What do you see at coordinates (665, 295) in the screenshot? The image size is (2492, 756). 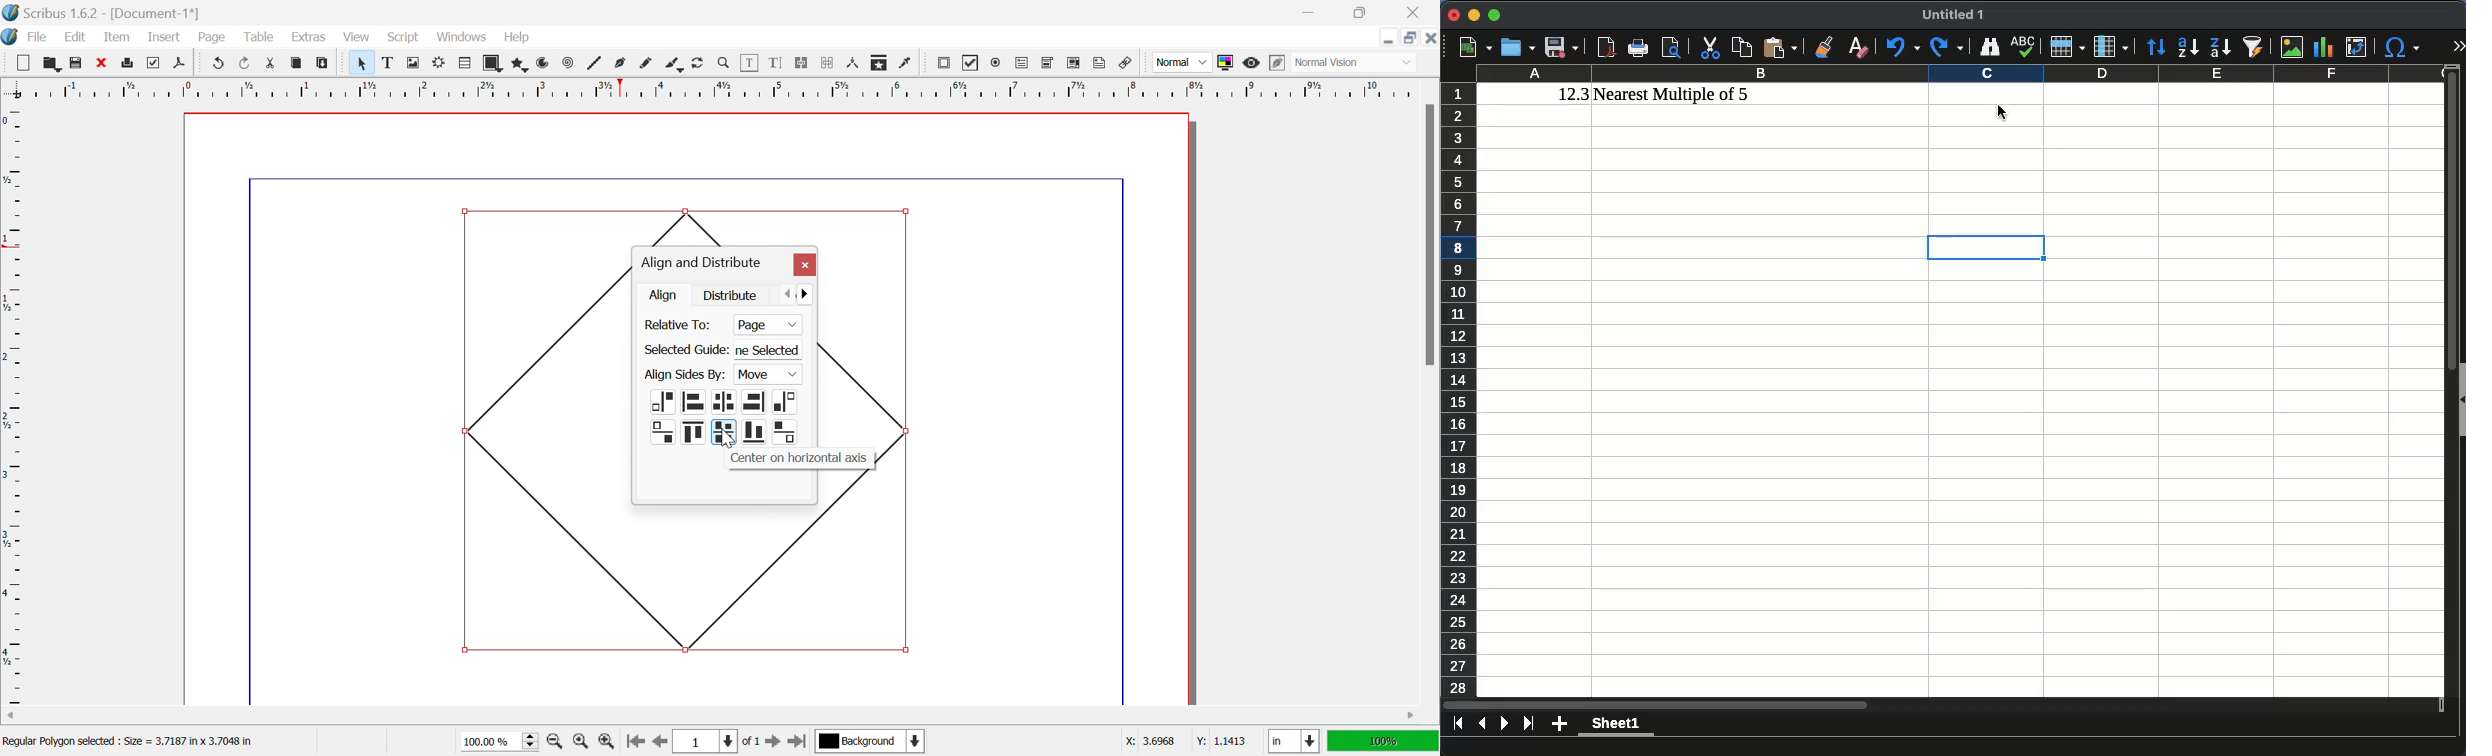 I see `Align` at bounding box center [665, 295].